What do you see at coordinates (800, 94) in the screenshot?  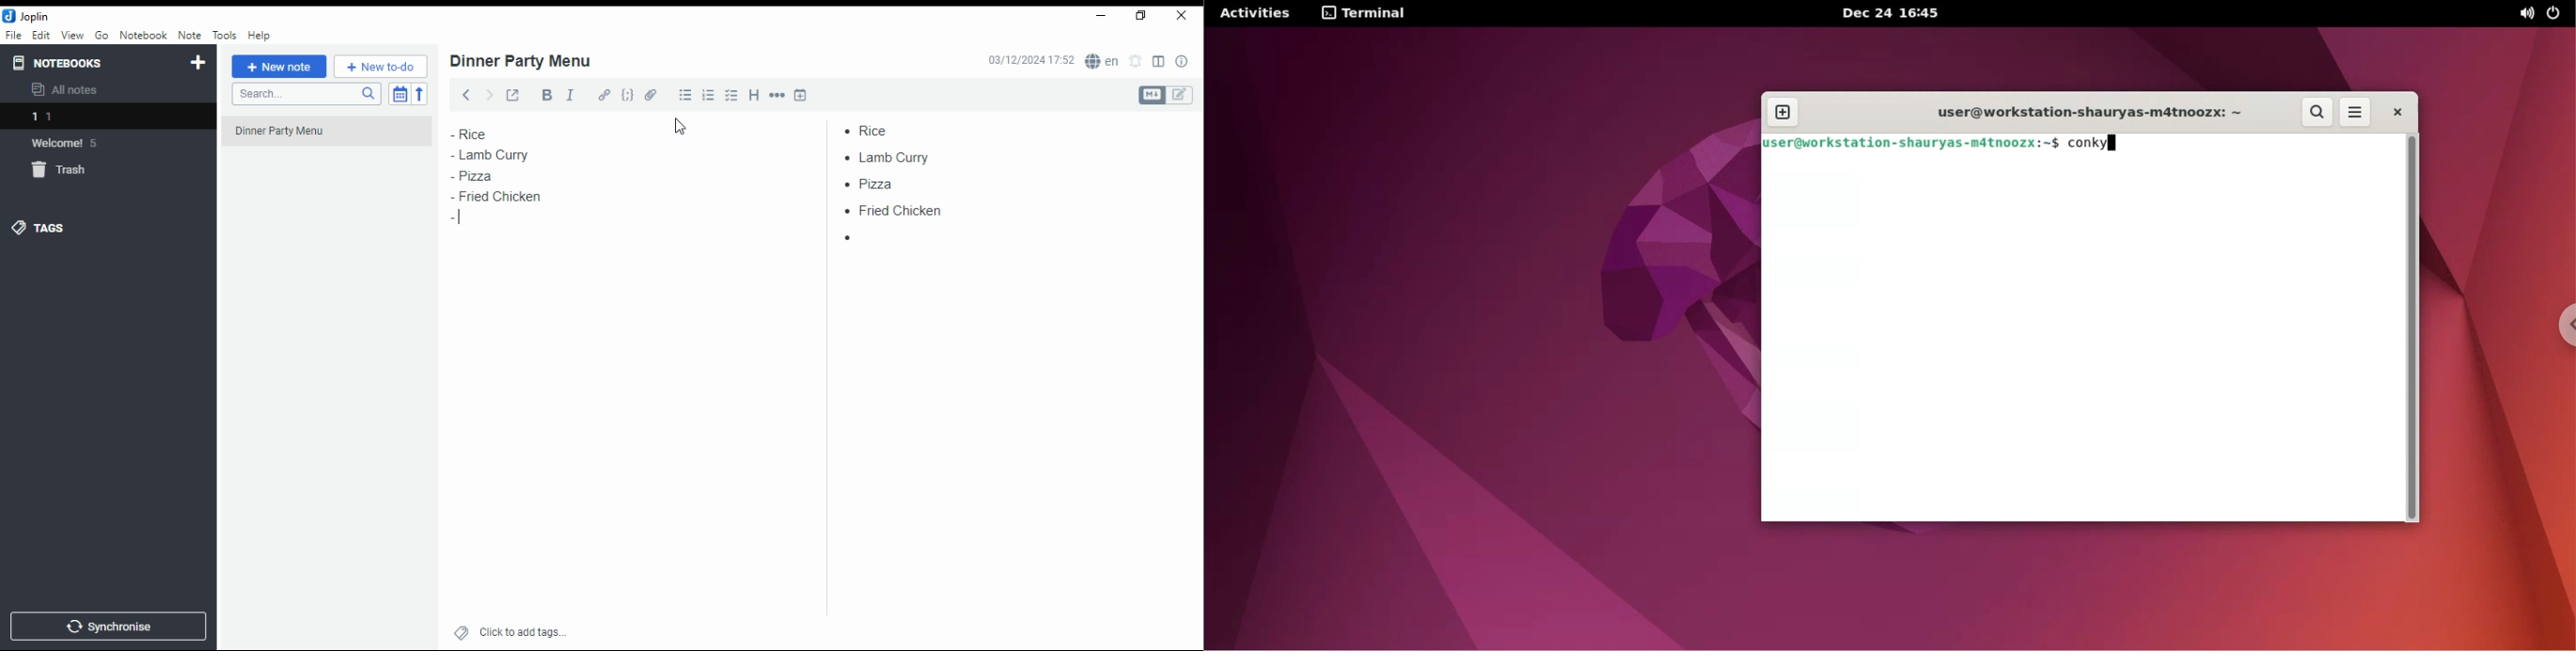 I see `insert time` at bounding box center [800, 94].